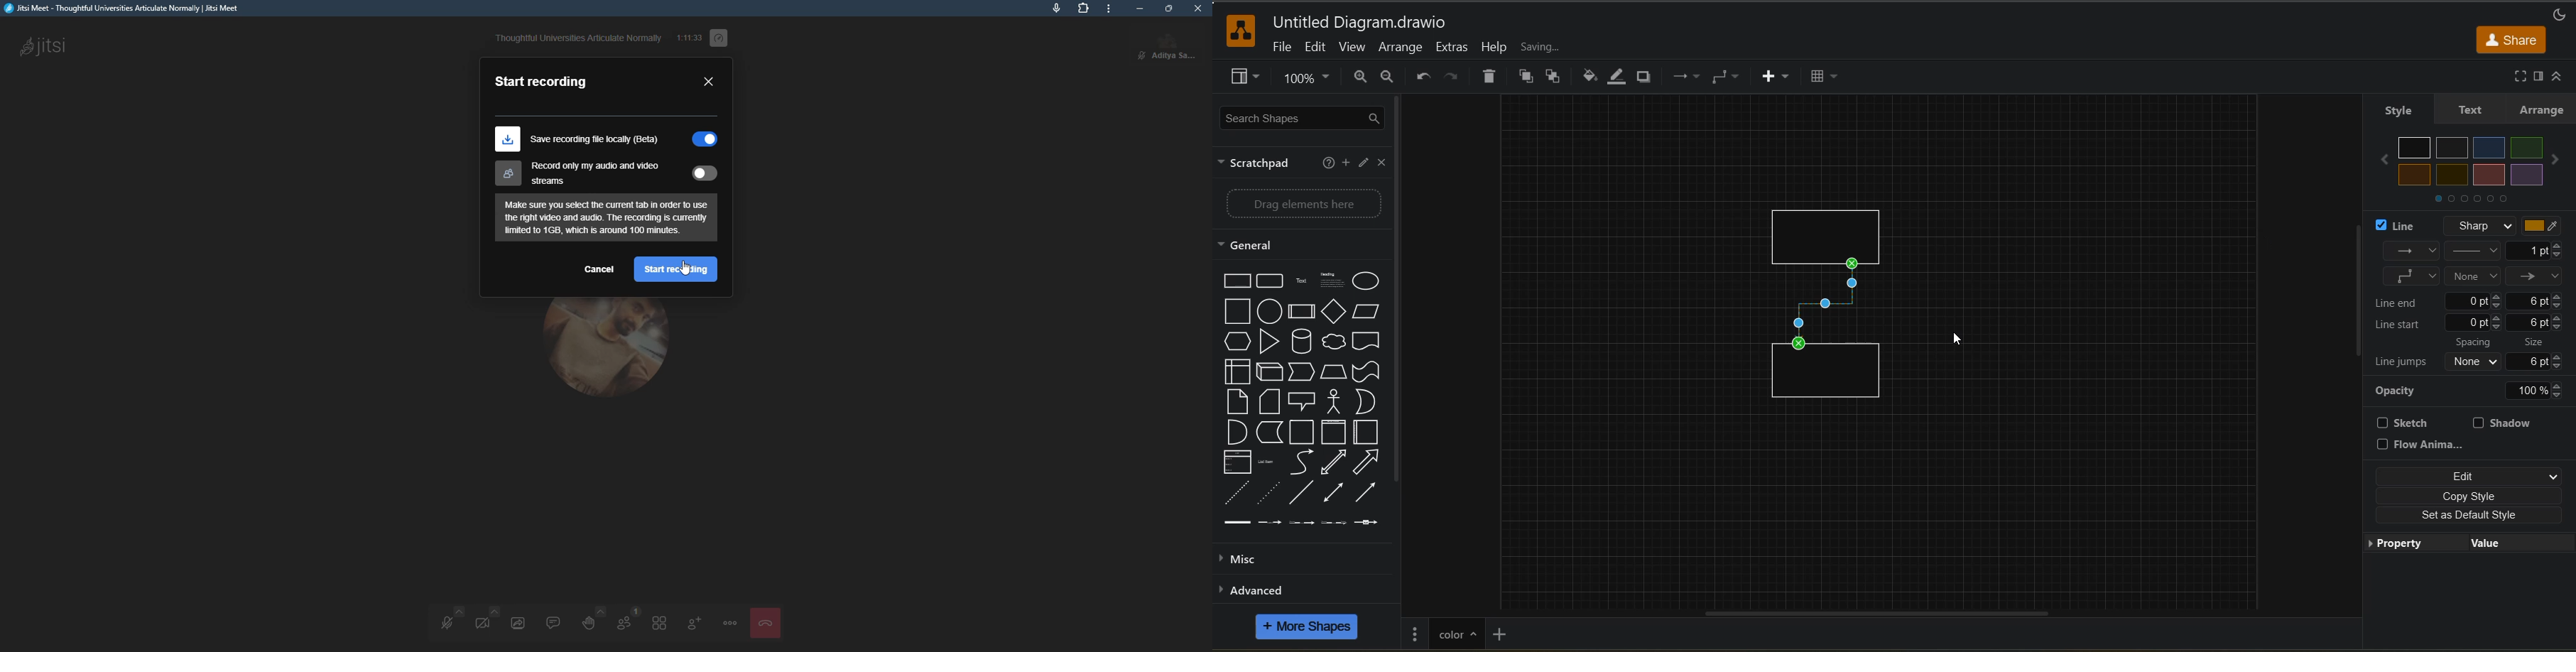 Image resolution: width=2576 pixels, height=672 pixels. Describe the element at coordinates (1198, 8) in the screenshot. I see `close` at that location.